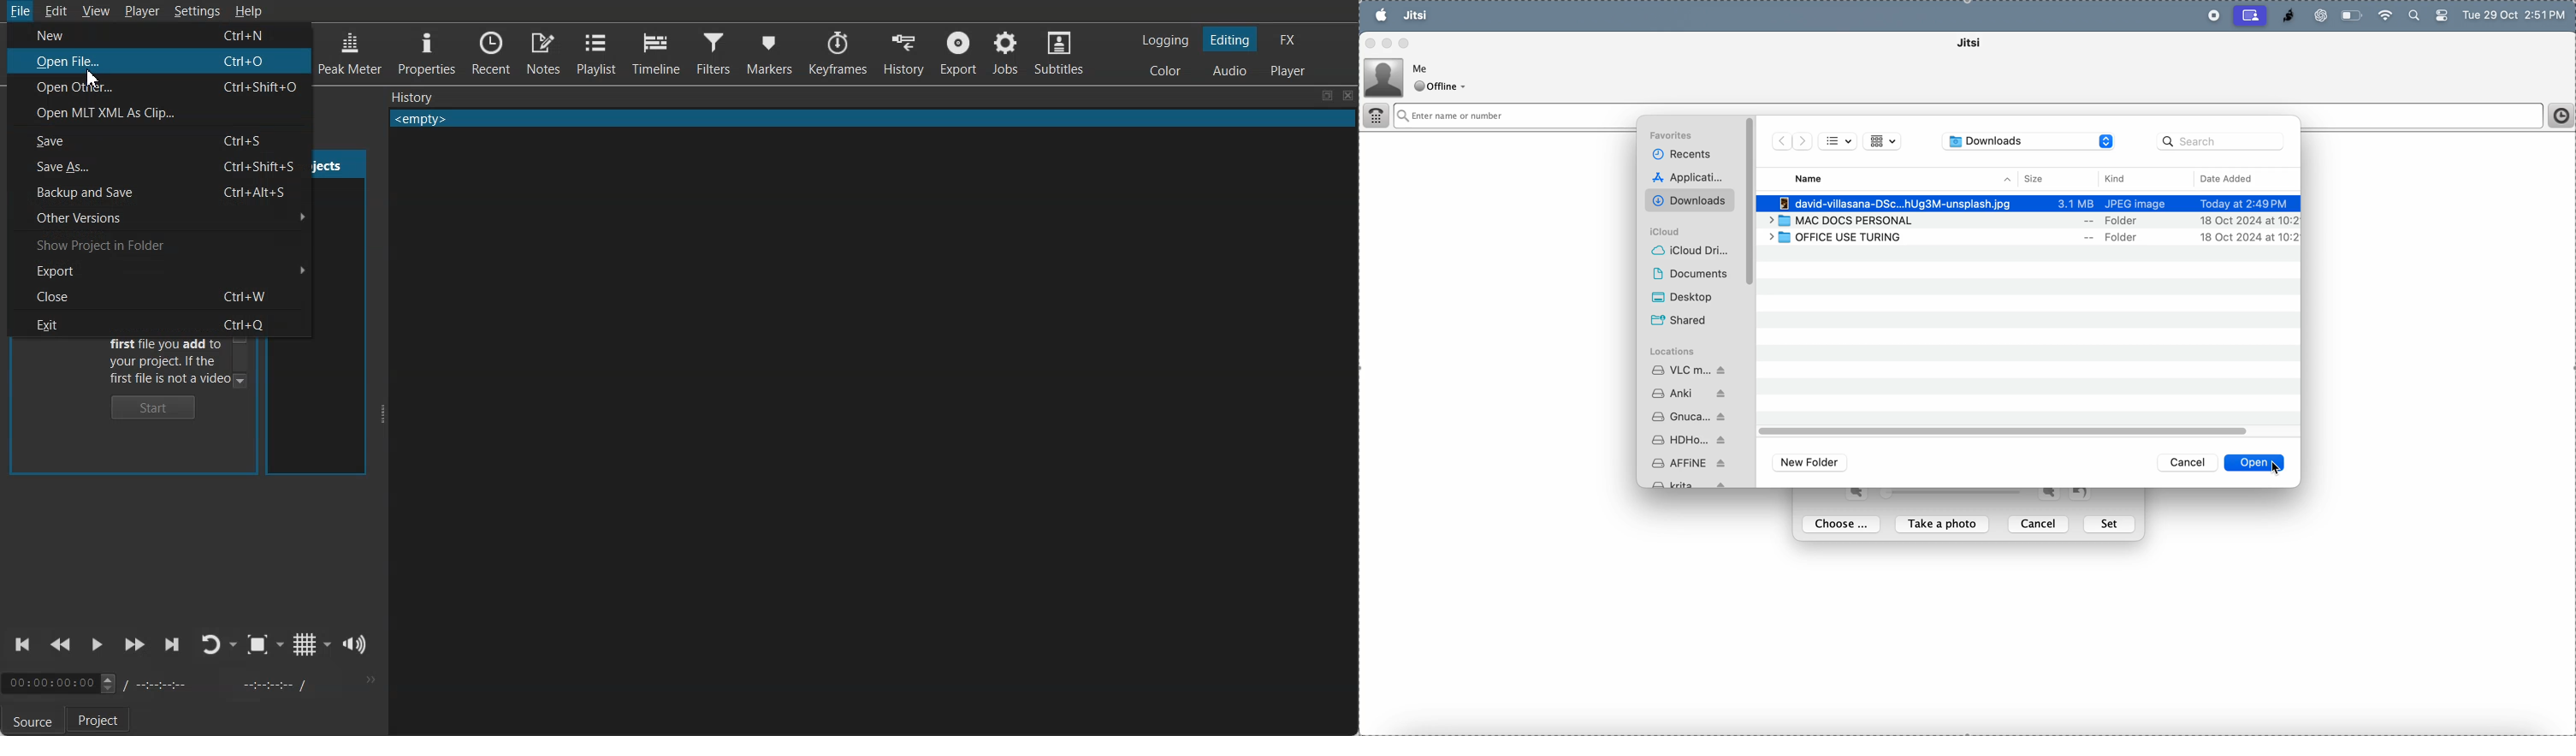 The height and width of the screenshot is (756, 2576). Describe the element at coordinates (94, 167) in the screenshot. I see `Save As` at that location.